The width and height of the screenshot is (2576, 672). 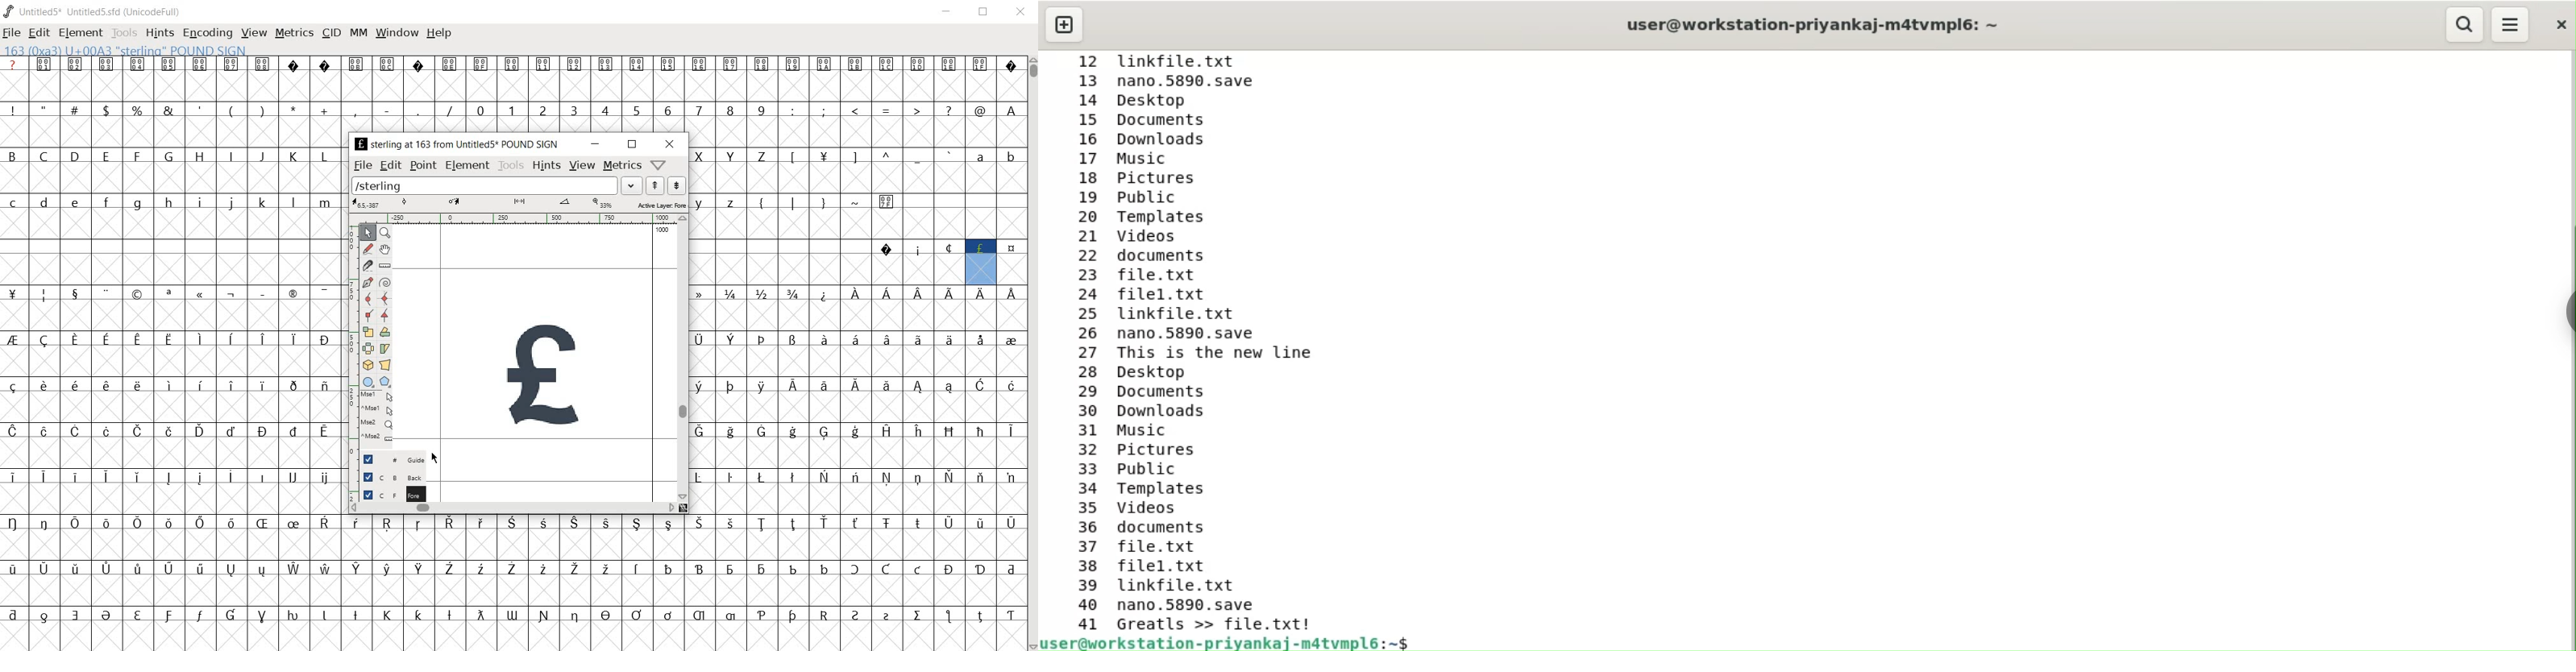 What do you see at coordinates (855, 111) in the screenshot?
I see `<` at bounding box center [855, 111].